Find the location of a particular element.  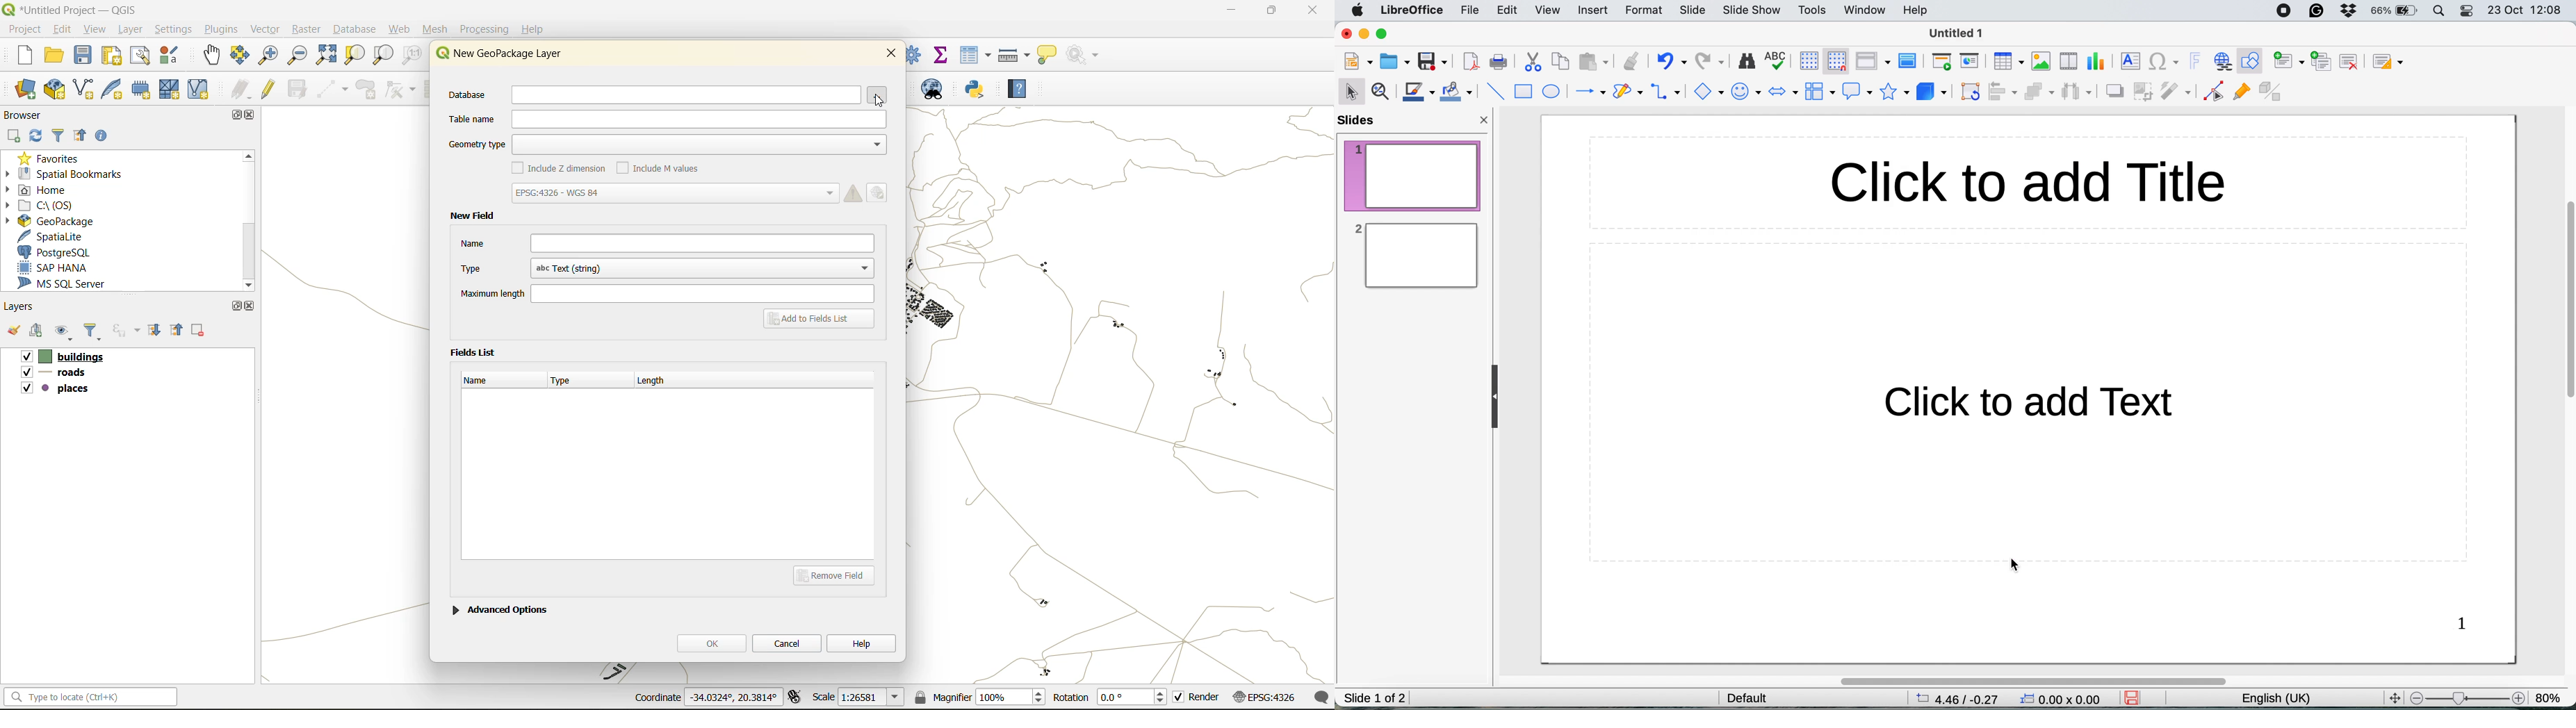

print is located at coordinates (1498, 62).